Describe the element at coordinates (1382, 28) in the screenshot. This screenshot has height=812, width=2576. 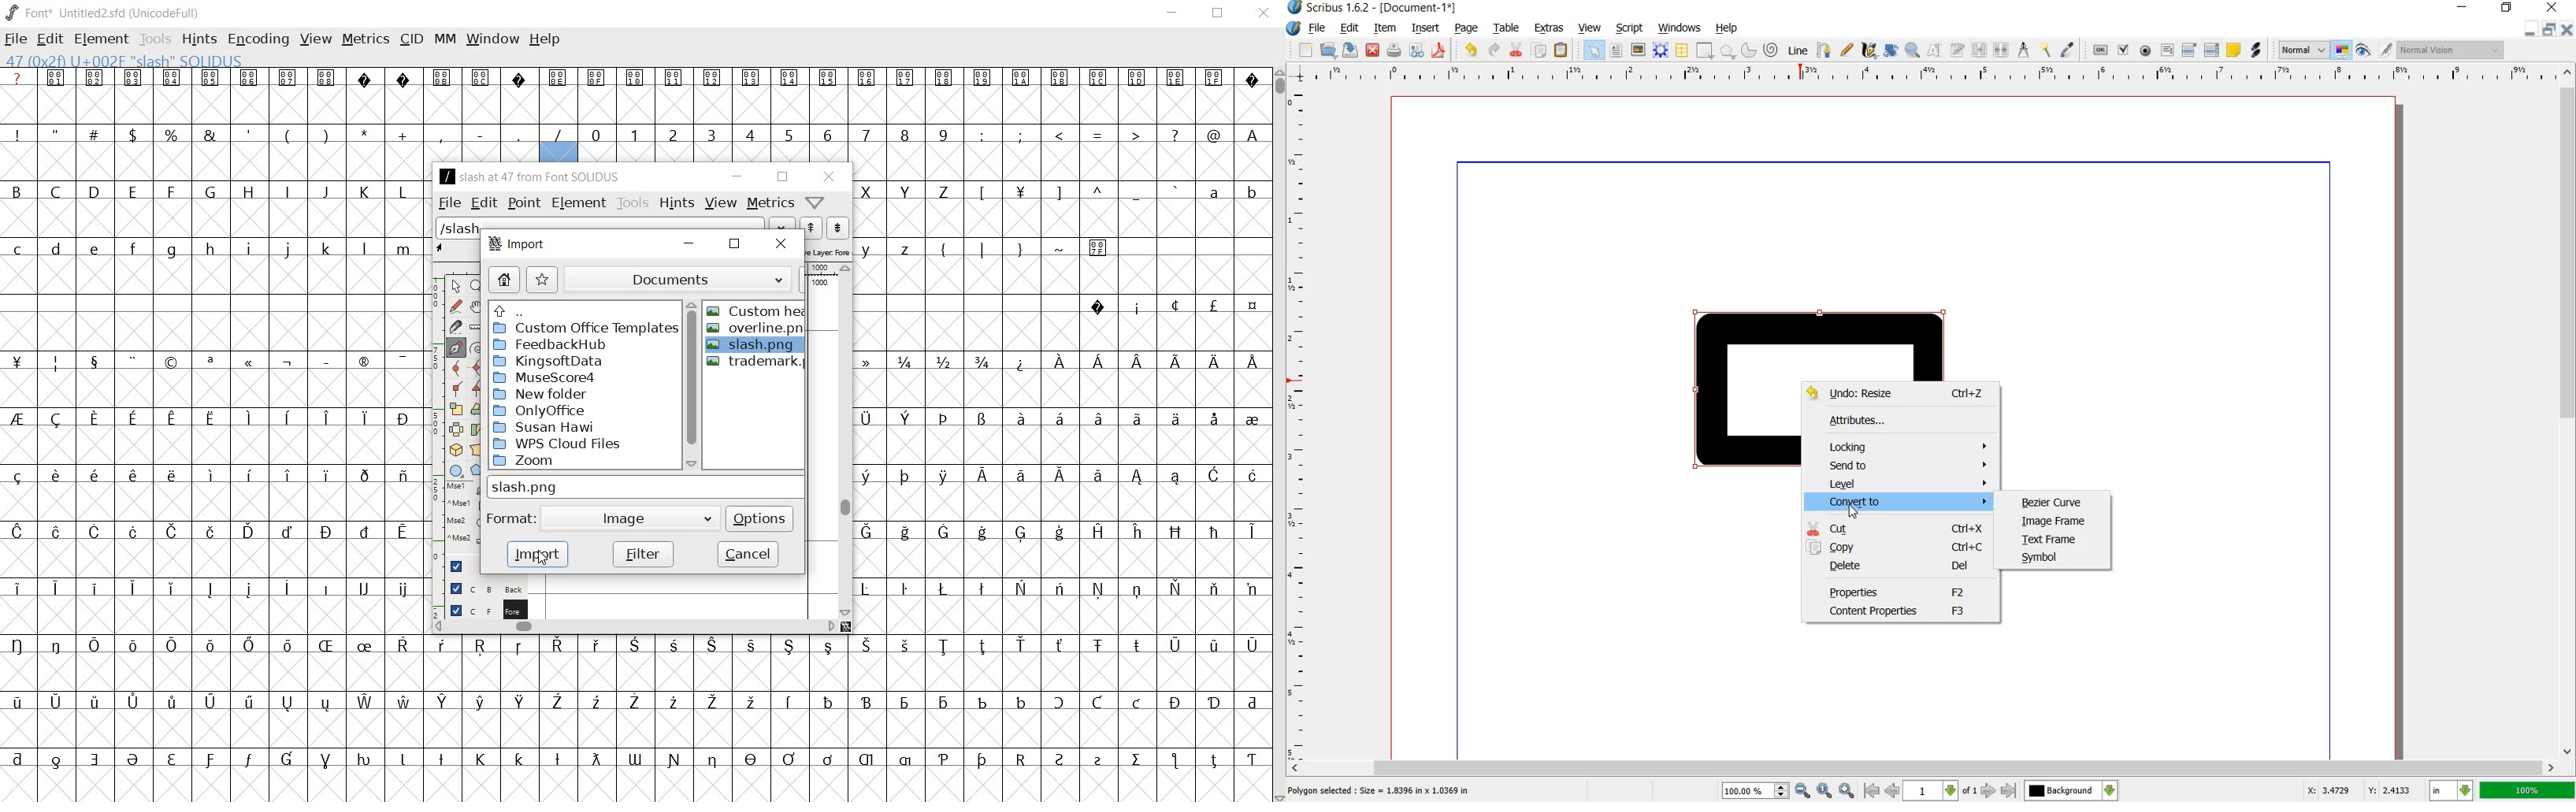
I see `item` at that location.